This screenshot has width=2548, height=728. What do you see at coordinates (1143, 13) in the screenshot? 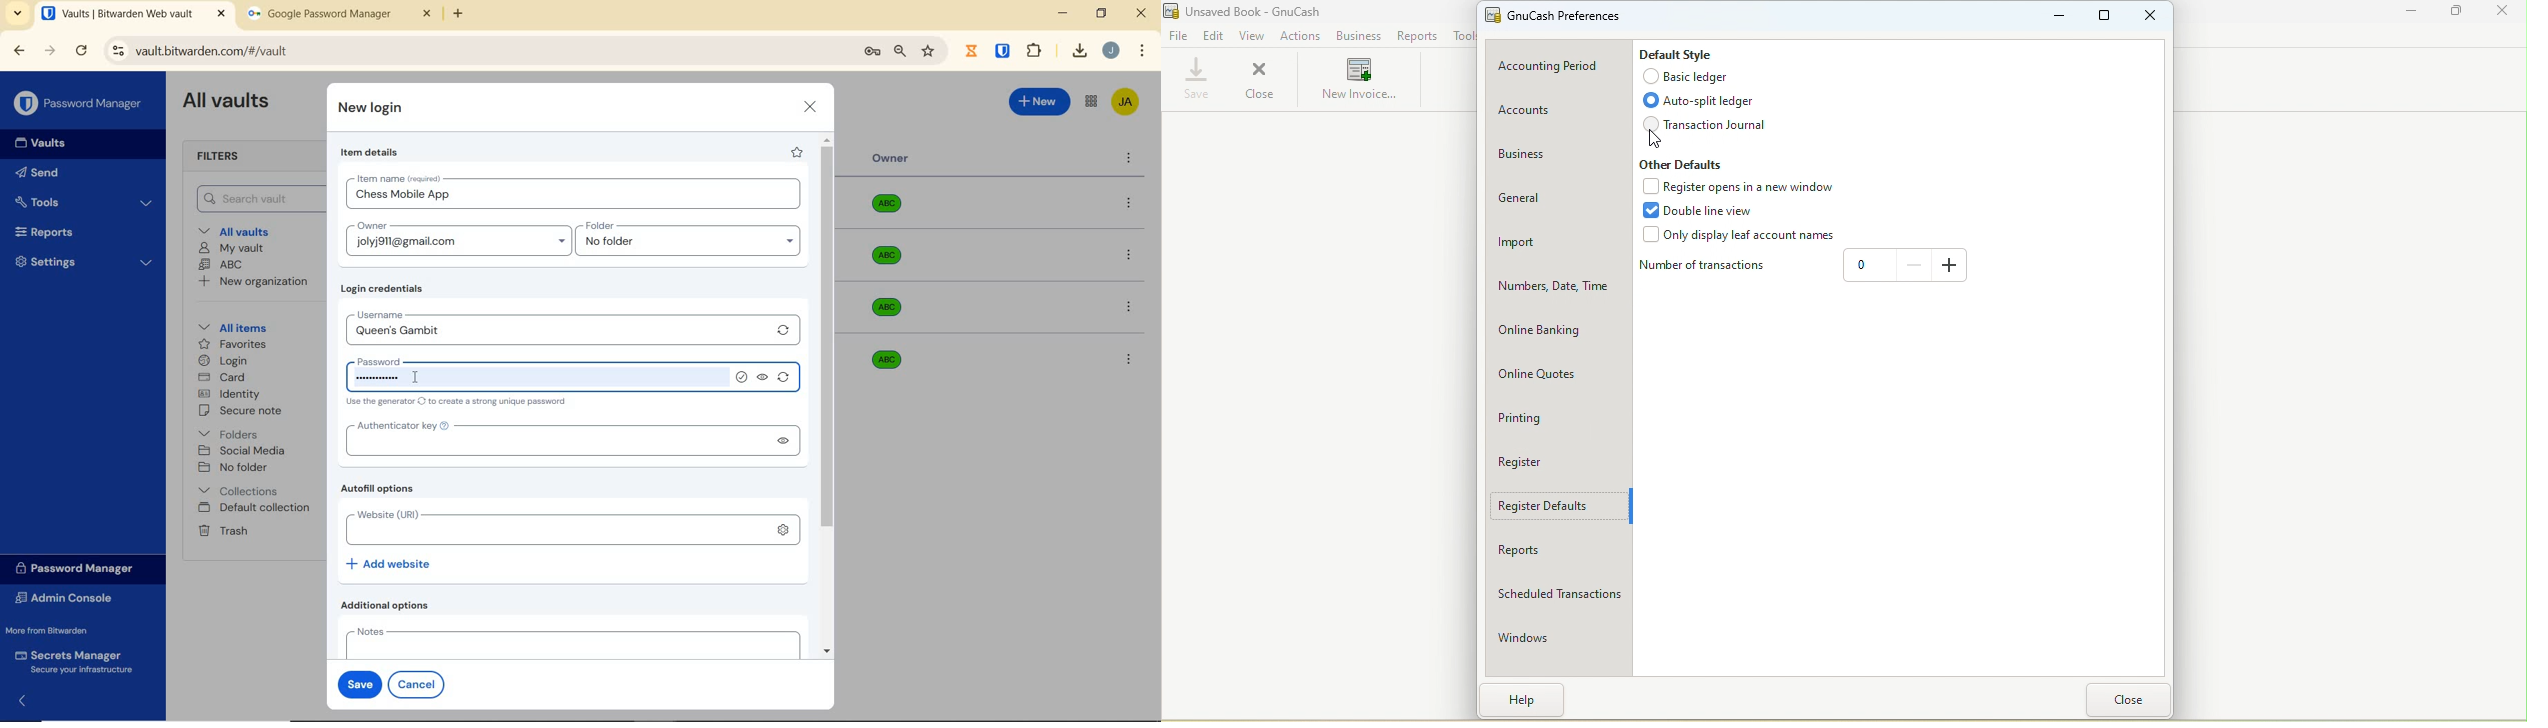
I see `close` at bounding box center [1143, 13].